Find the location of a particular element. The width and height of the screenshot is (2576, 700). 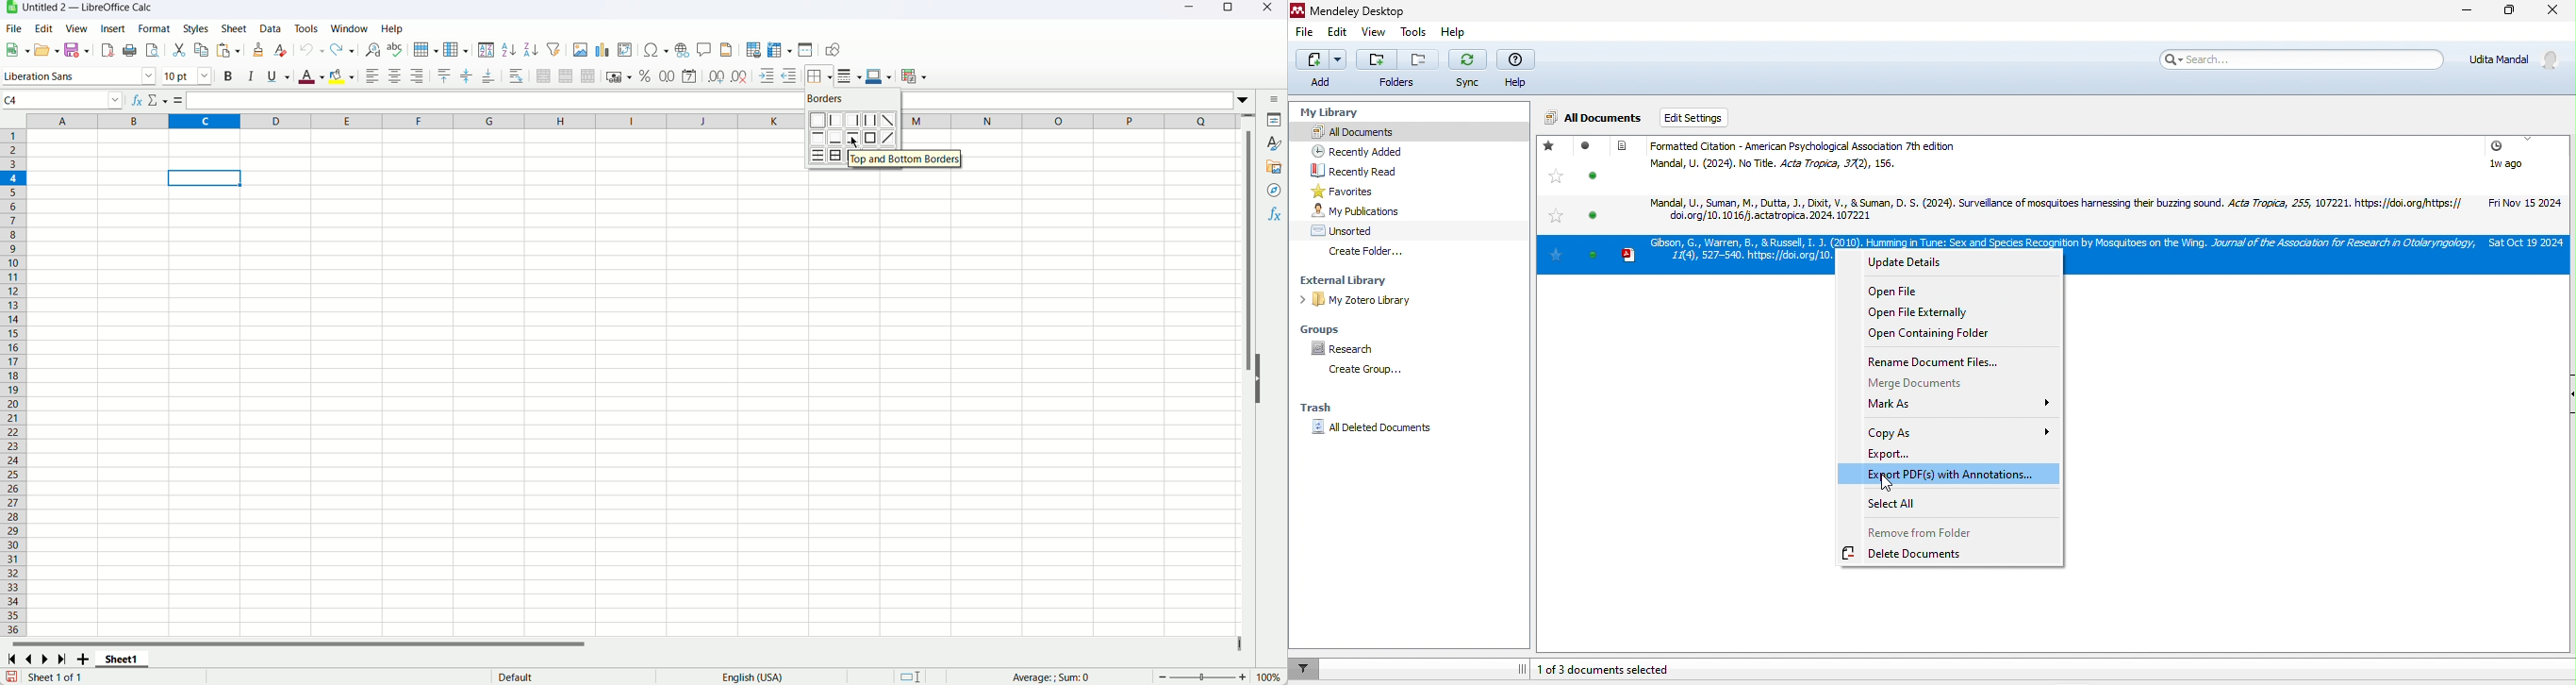

Add new sheet  is located at coordinates (83, 661).